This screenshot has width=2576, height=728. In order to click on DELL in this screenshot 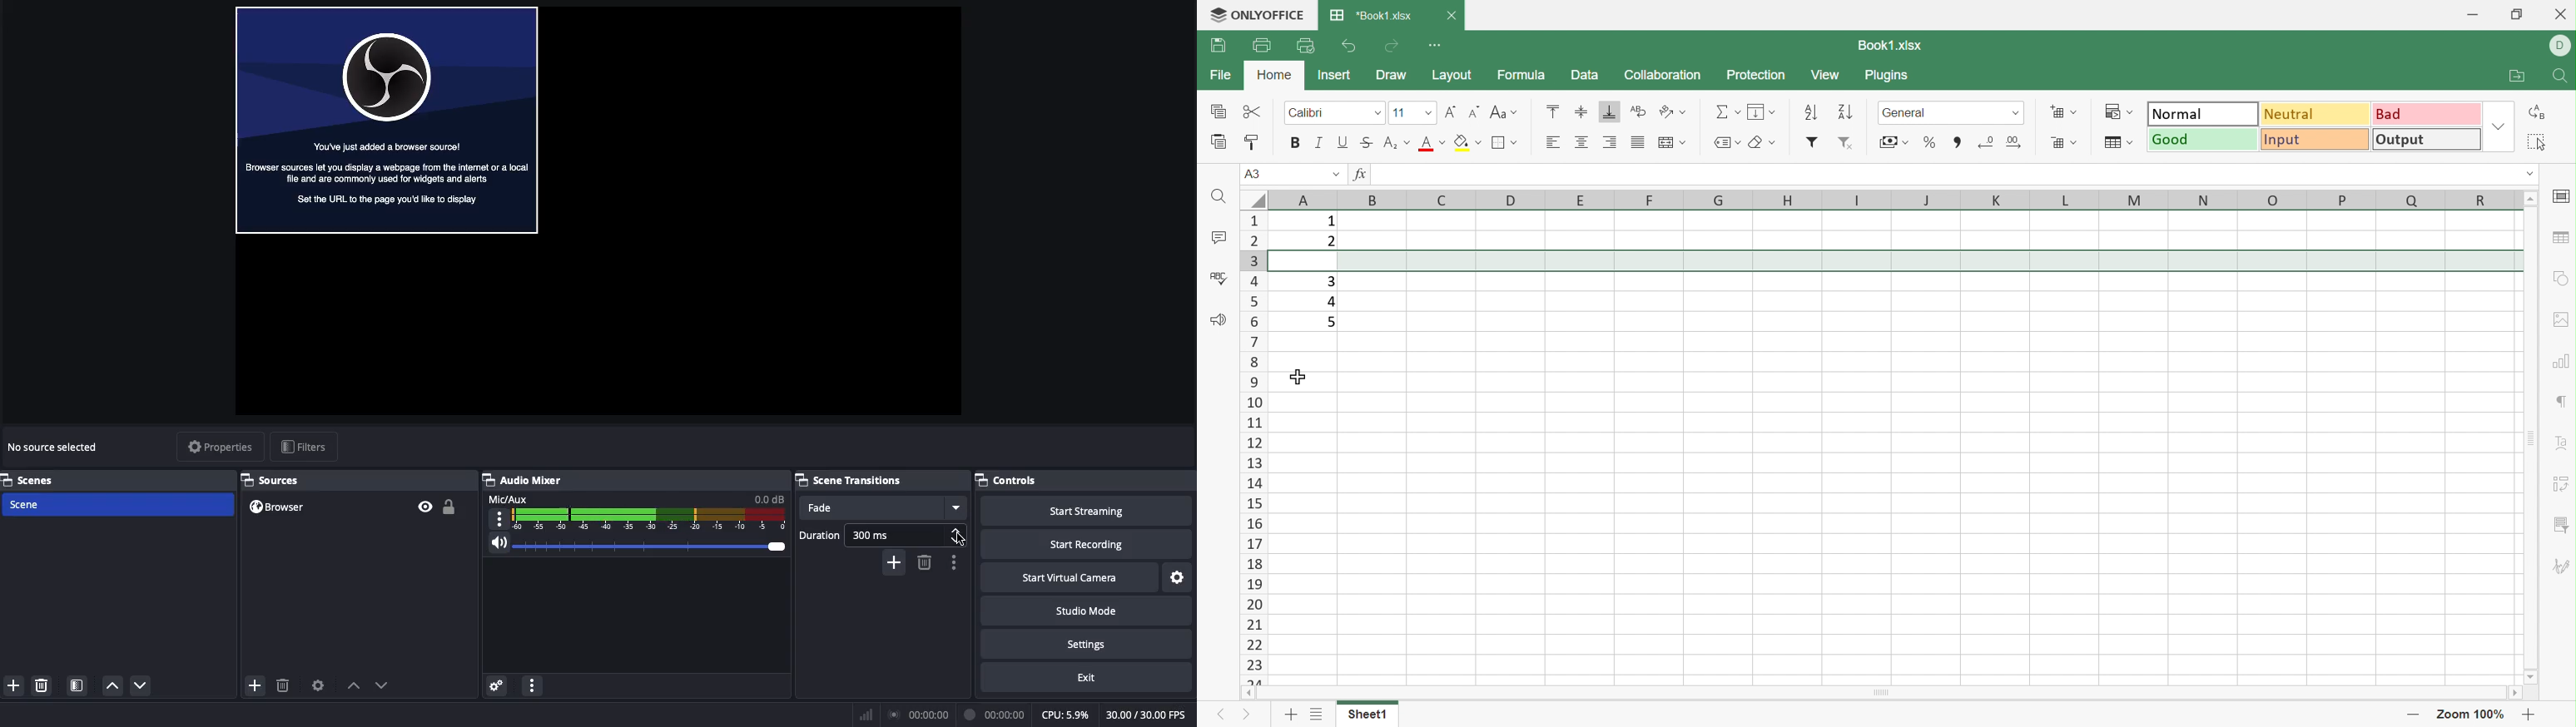, I will do `click(2560, 46)`.